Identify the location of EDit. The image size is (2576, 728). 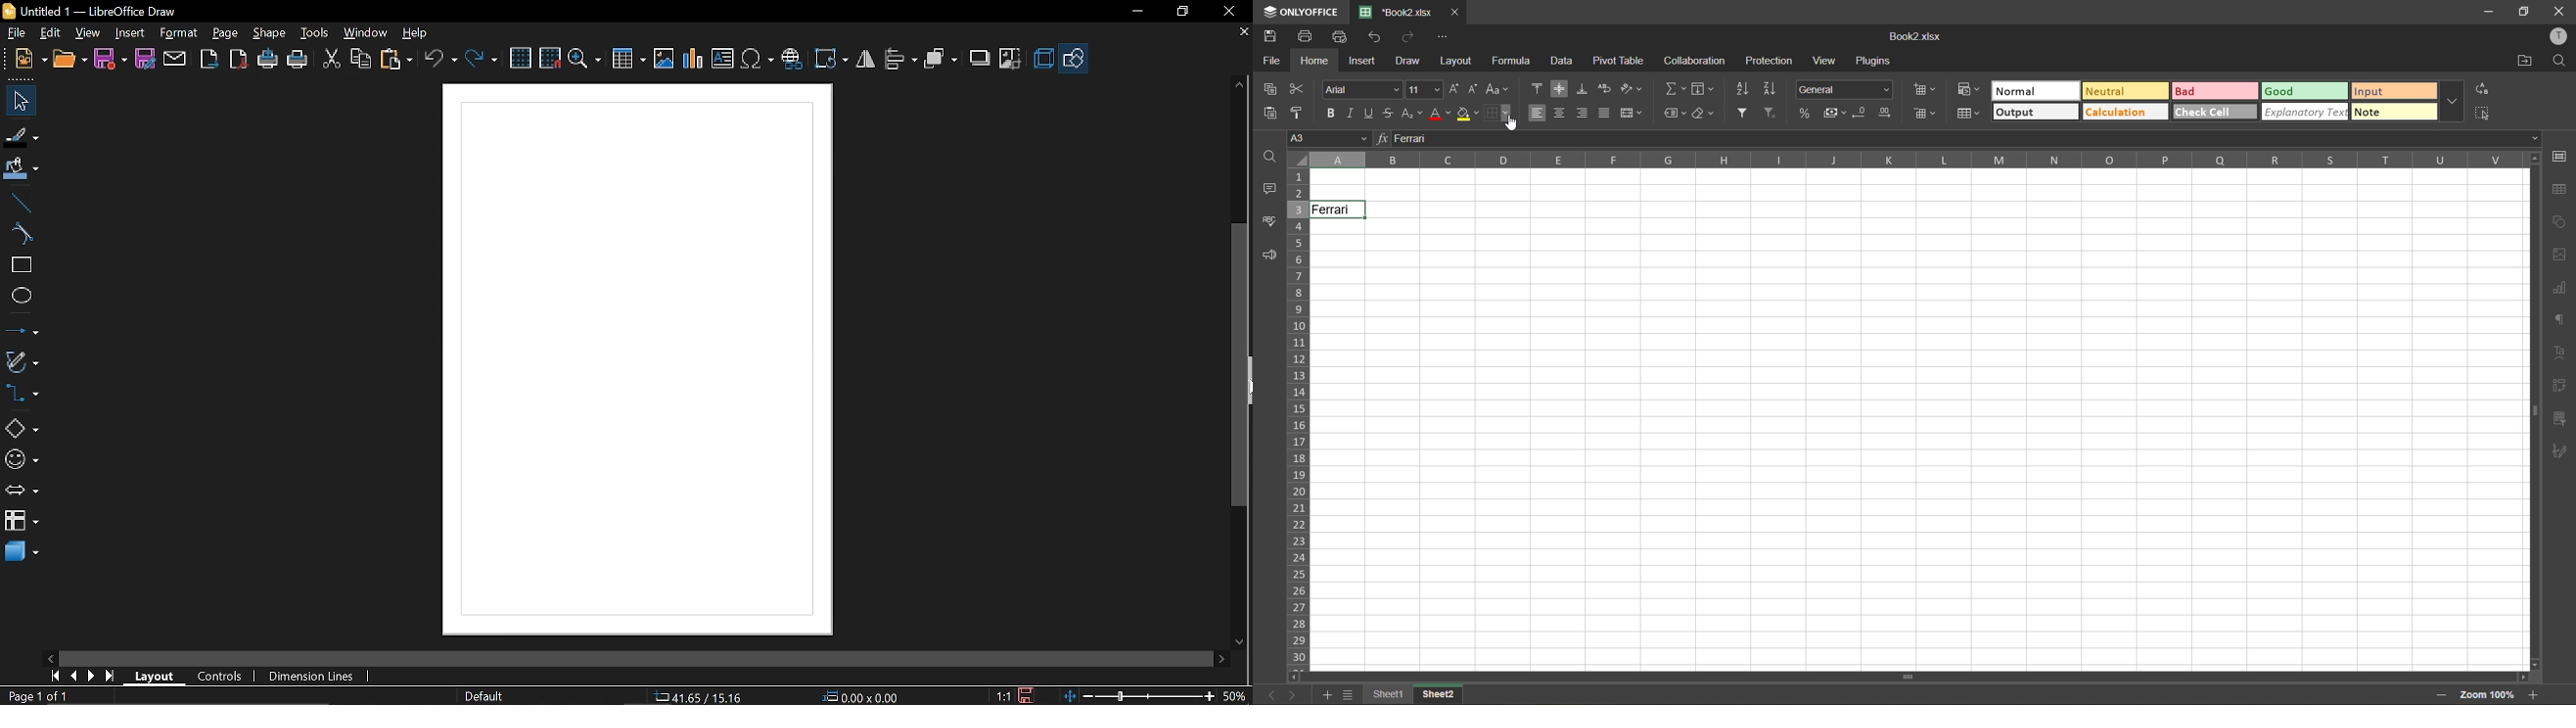
(51, 33).